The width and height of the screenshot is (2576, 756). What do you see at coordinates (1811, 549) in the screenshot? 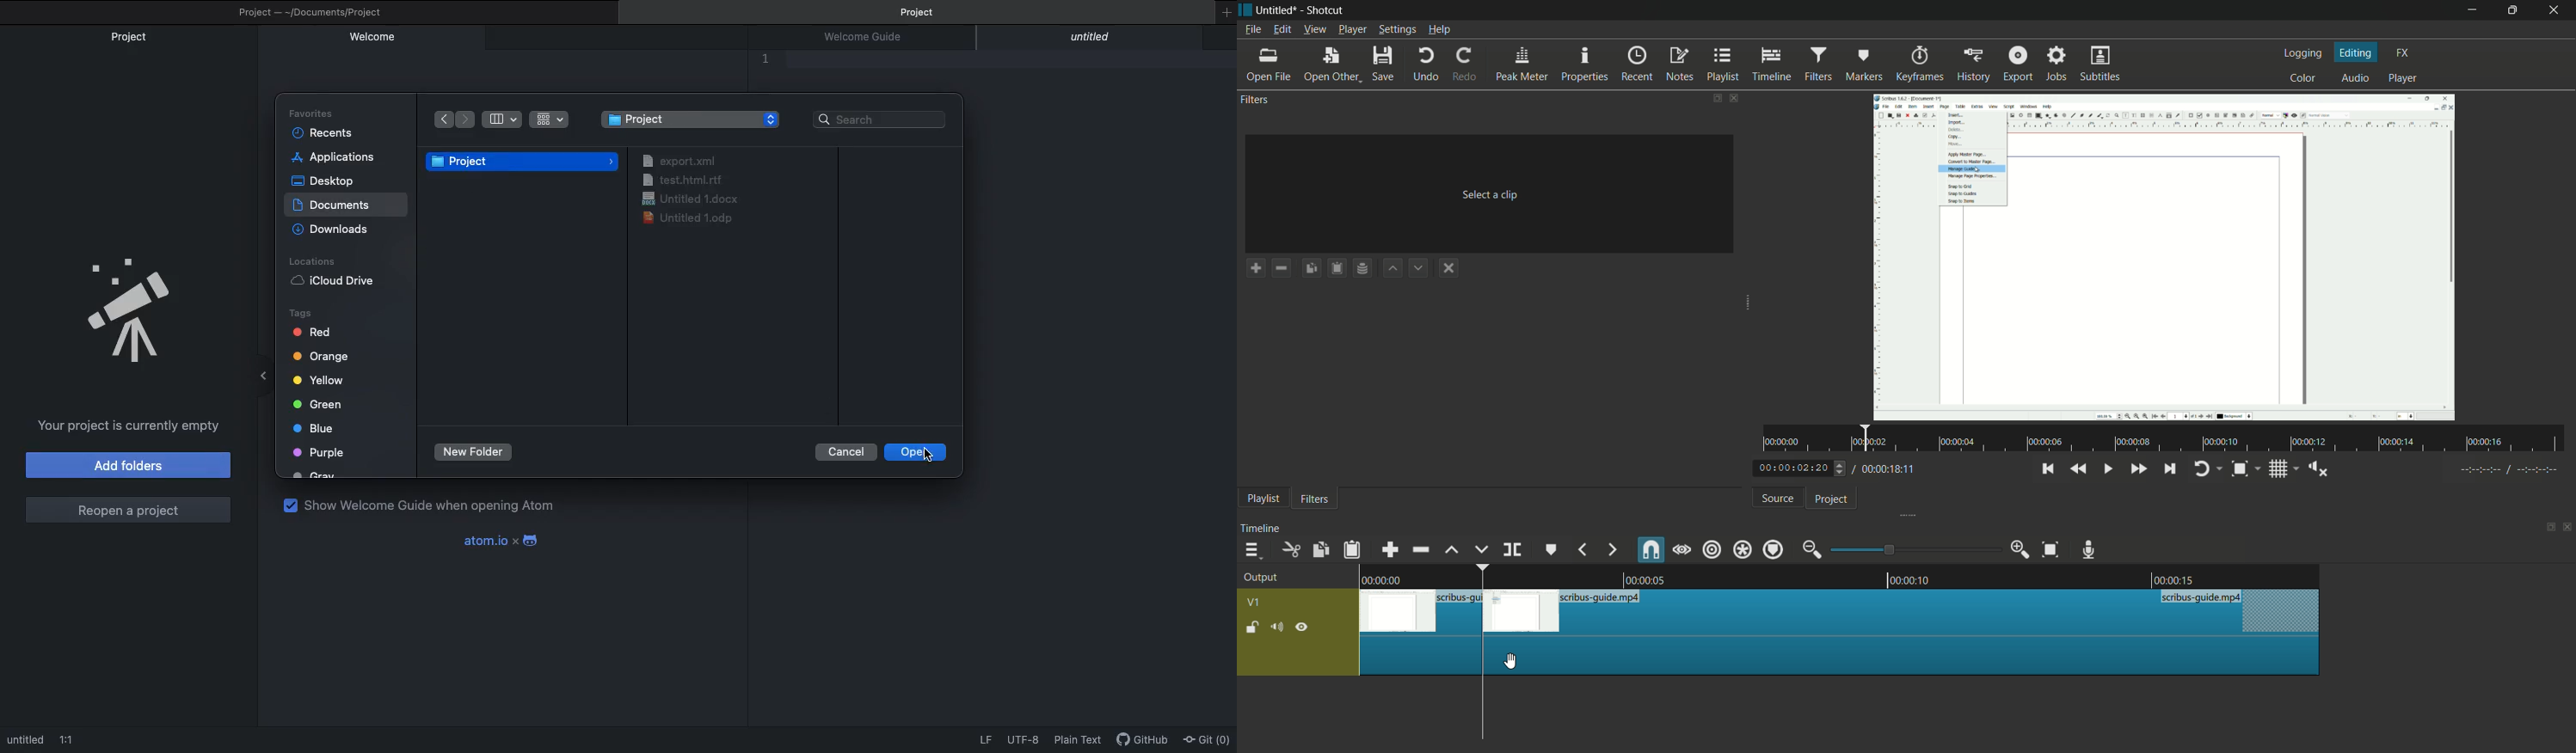
I see `zoom out` at bounding box center [1811, 549].